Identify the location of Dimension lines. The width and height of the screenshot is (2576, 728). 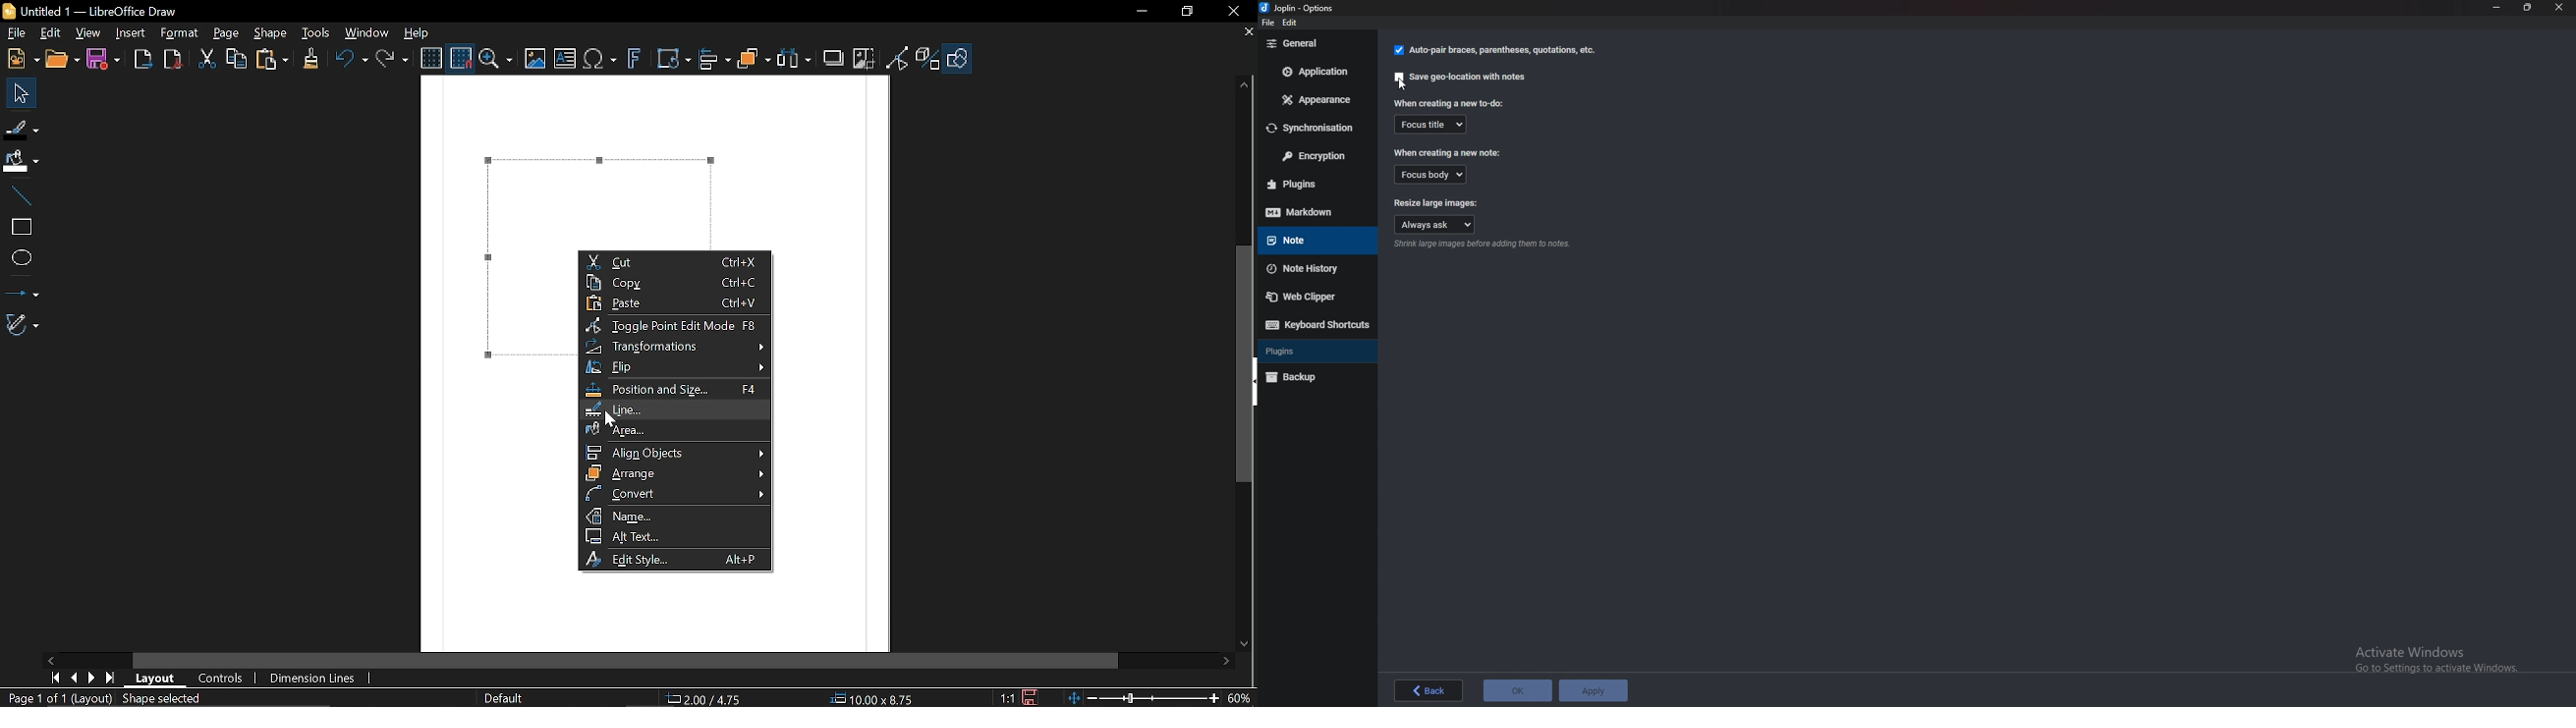
(313, 678).